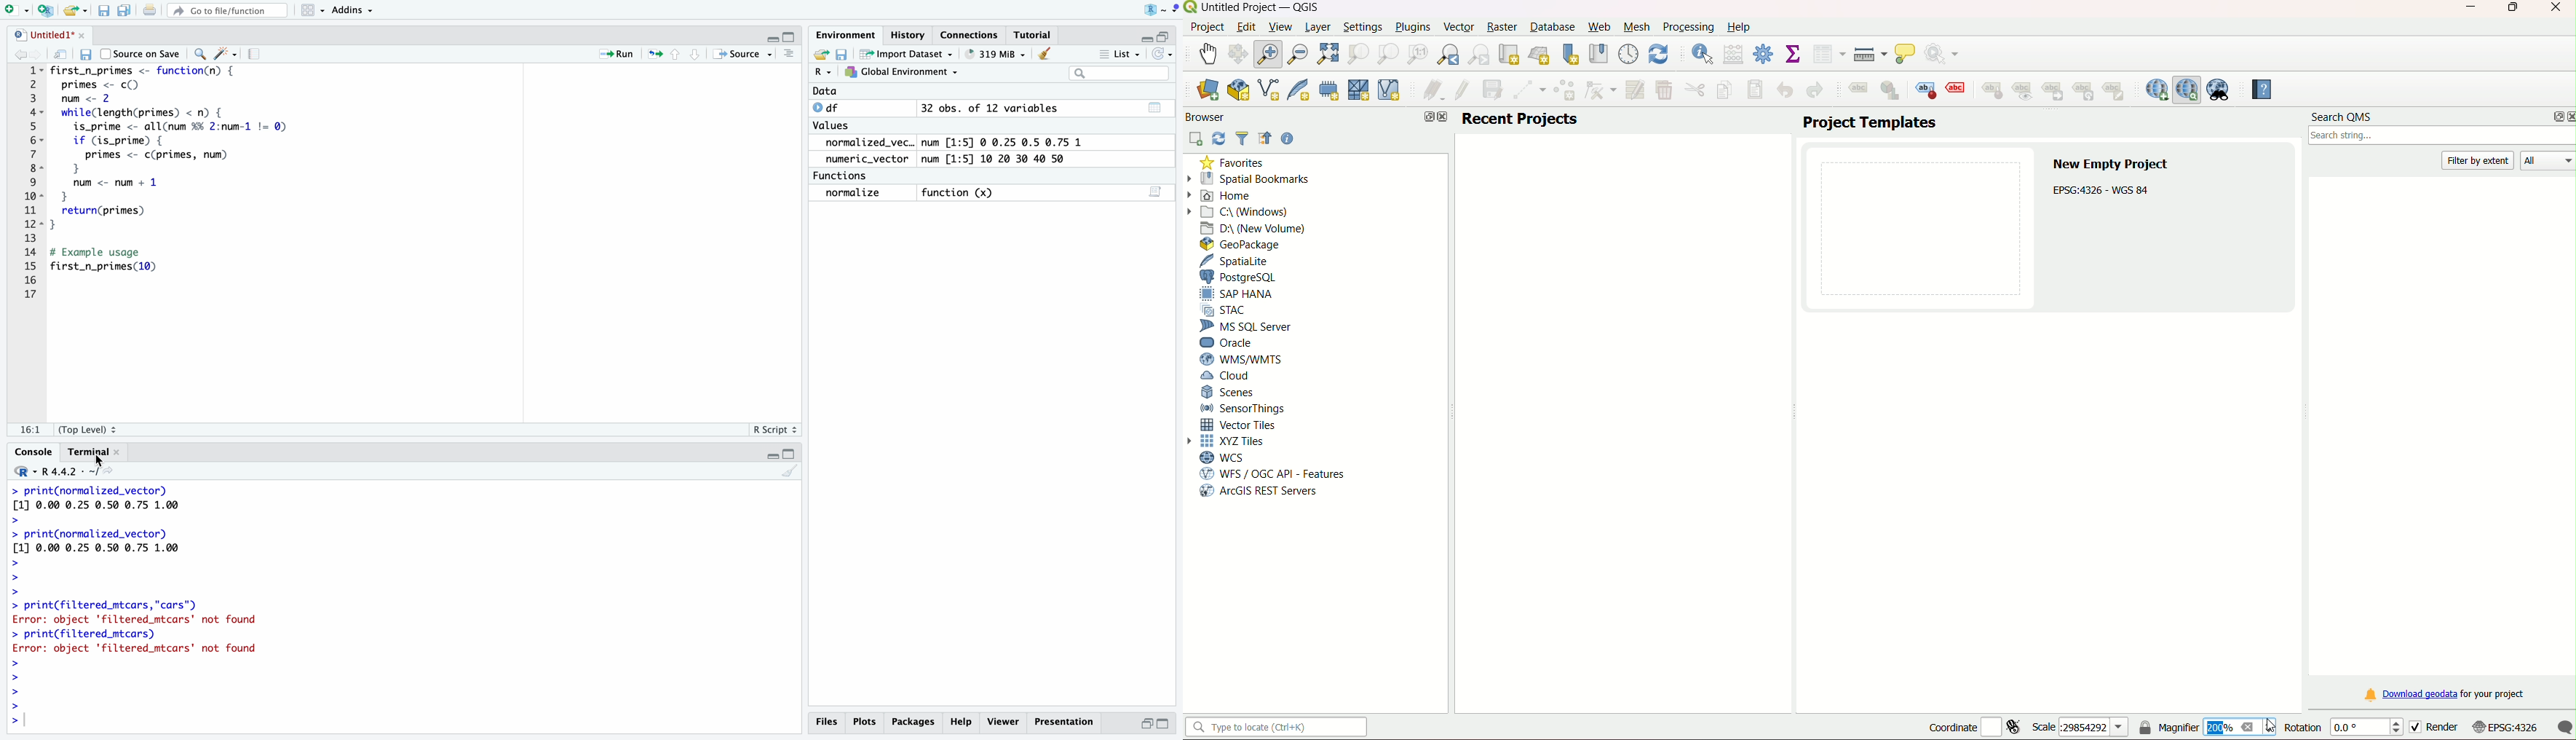  I want to click on 1~- first_n_primes <- function(n) {
2 primes <- c()

3 num <- 2

4~ while(length(primes) < n) {
5 is_prime <- allCnum %% 2:num-1 != Q)
6~ if (is_prime) {

7 primes <- c(primes, num)
BE }

©) num <- num + 1

iol 1

11 return(primes)

28s] }

13

14 # Example usage

15 first_n_primes(10)

16

17, so click(183, 201).